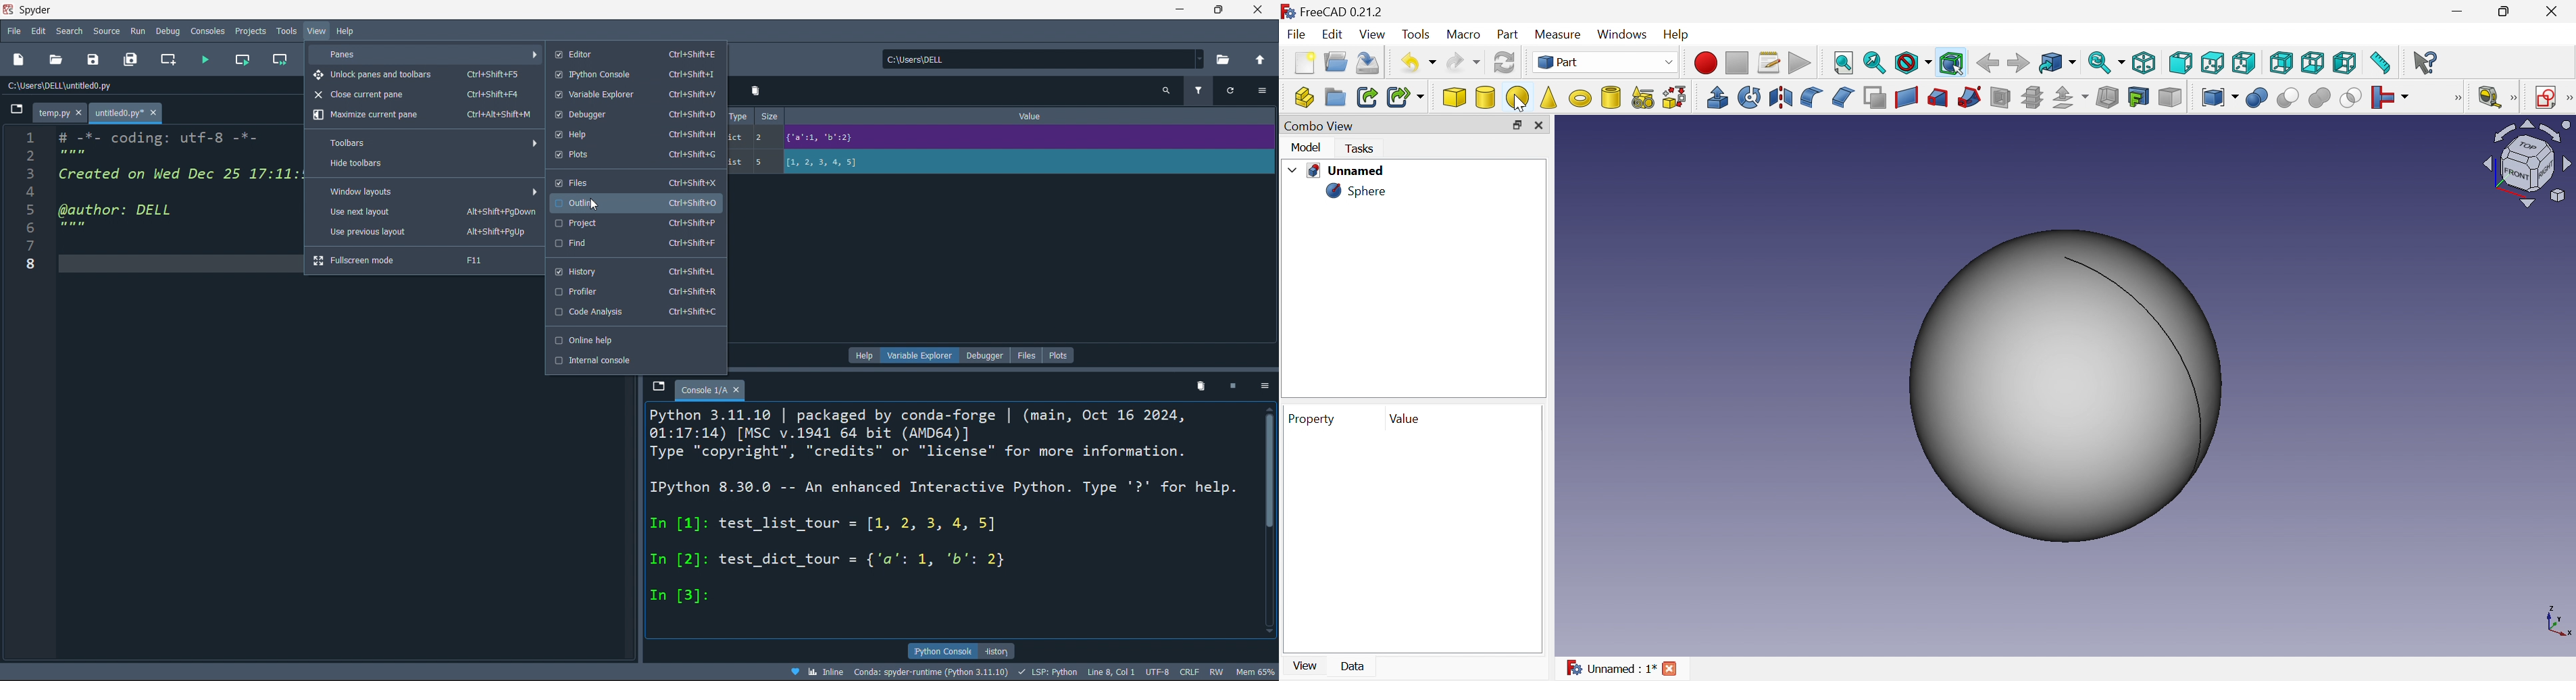  Describe the element at coordinates (636, 182) in the screenshot. I see `files` at that location.